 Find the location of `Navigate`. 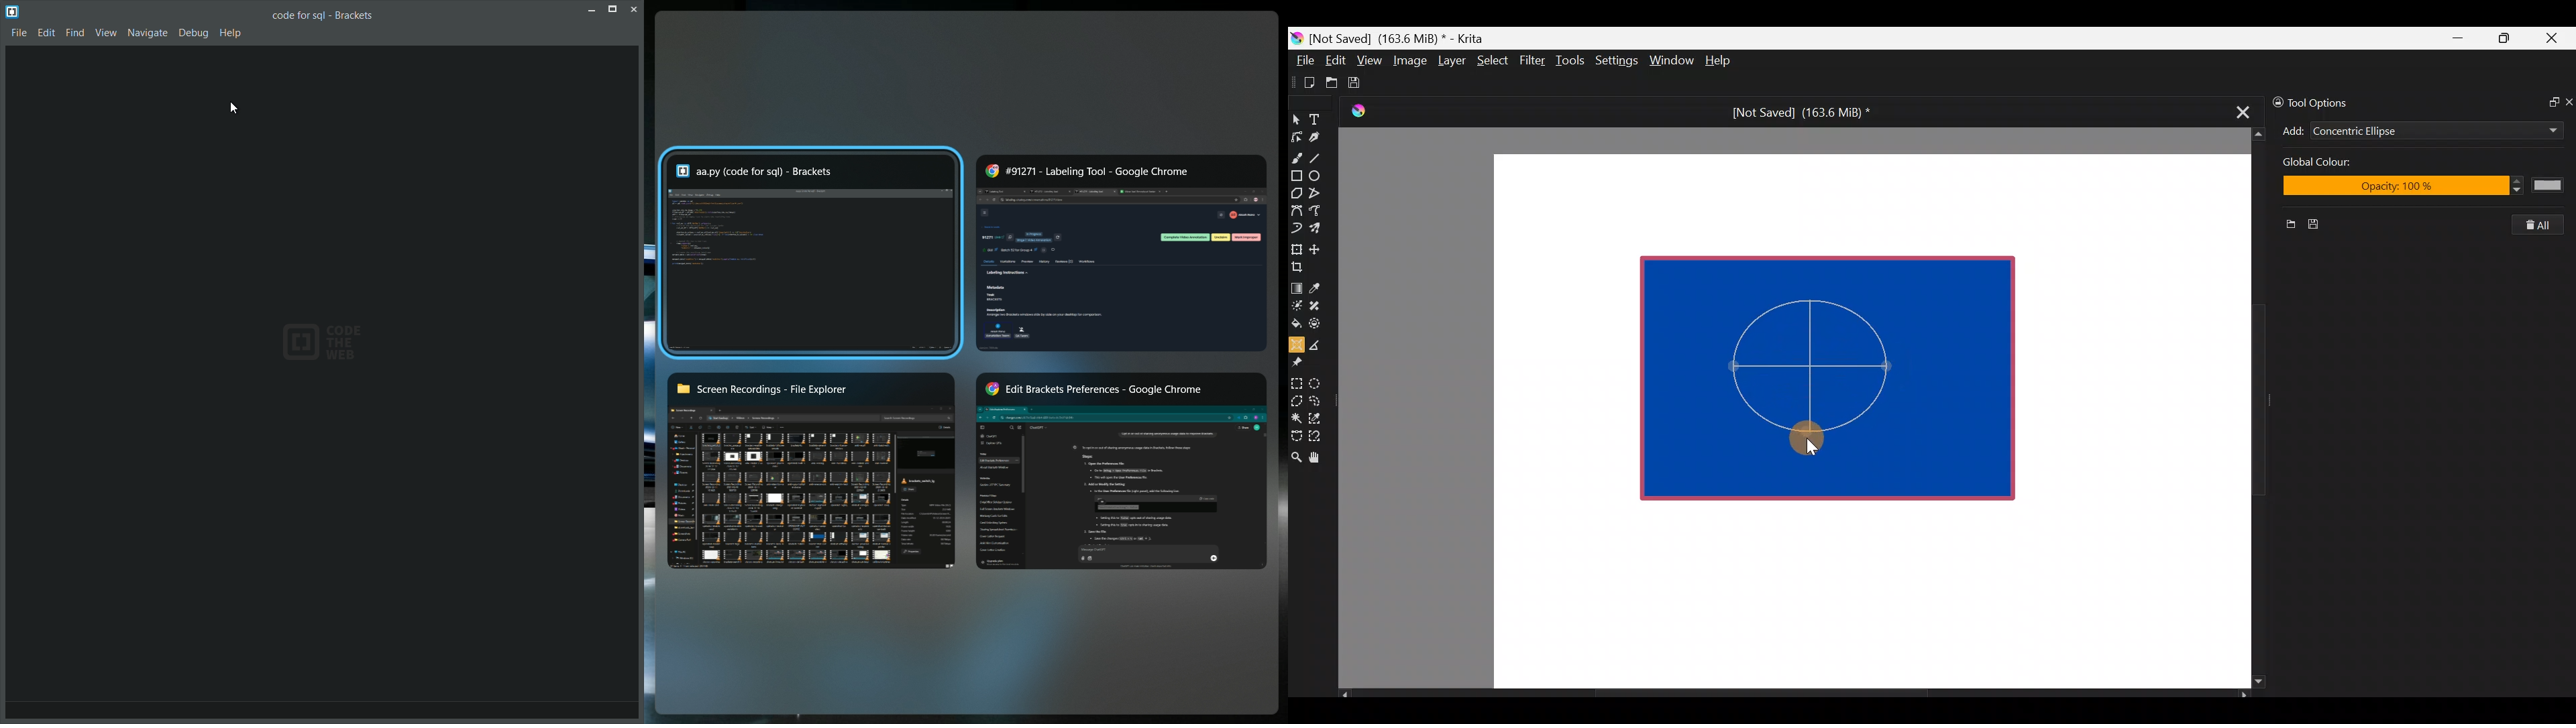

Navigate is located at coordinates (148, 33).